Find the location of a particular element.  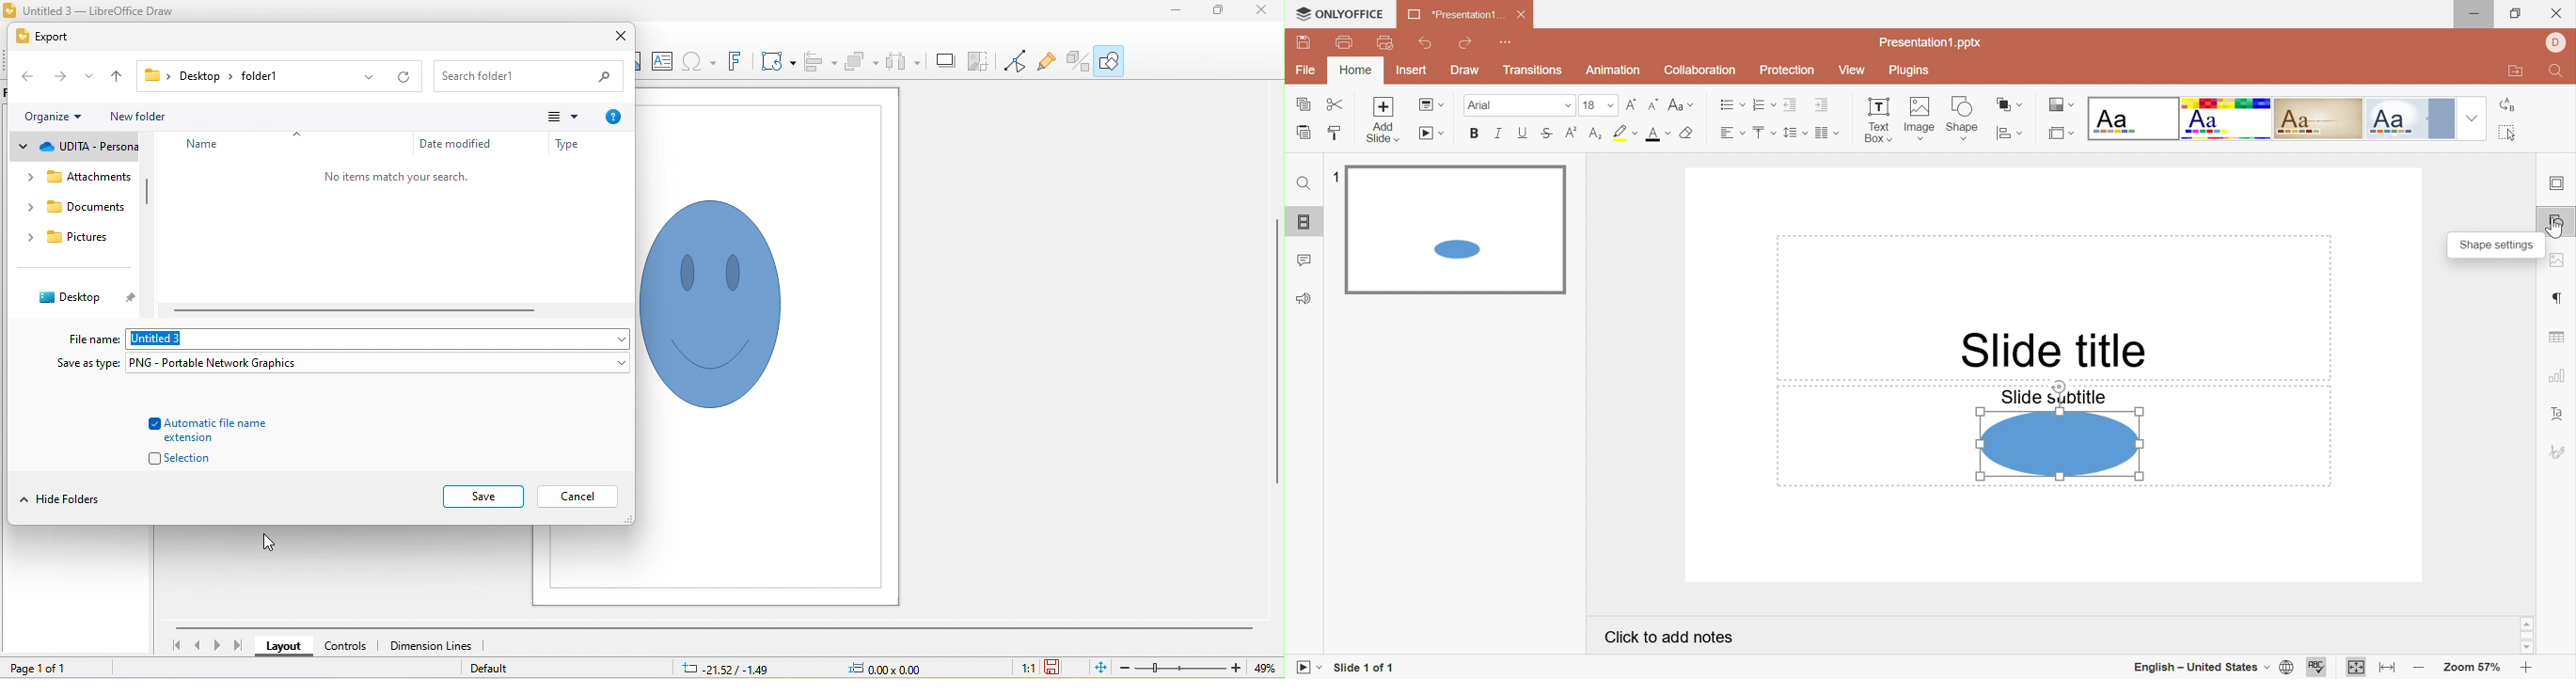

Presentation1.pptx is located at coordinates (1931, 44).